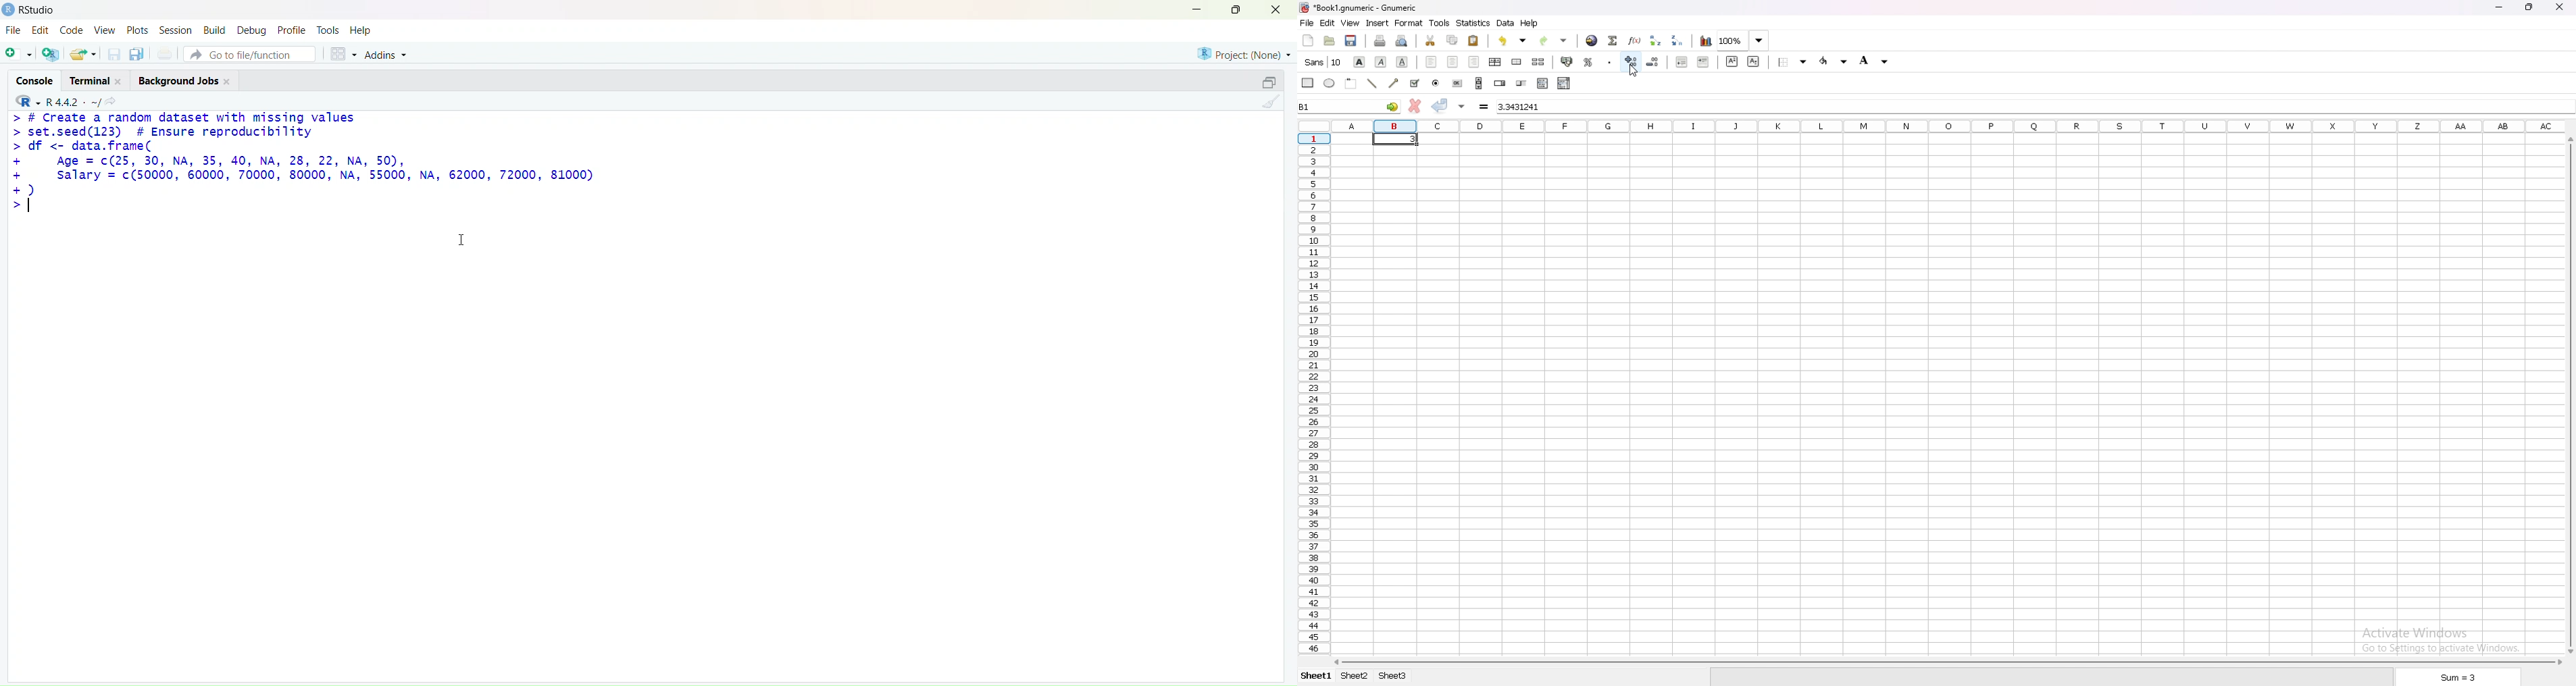 This screenshot has width=2576, height=700. I want to click on addins, so click(390, 57).